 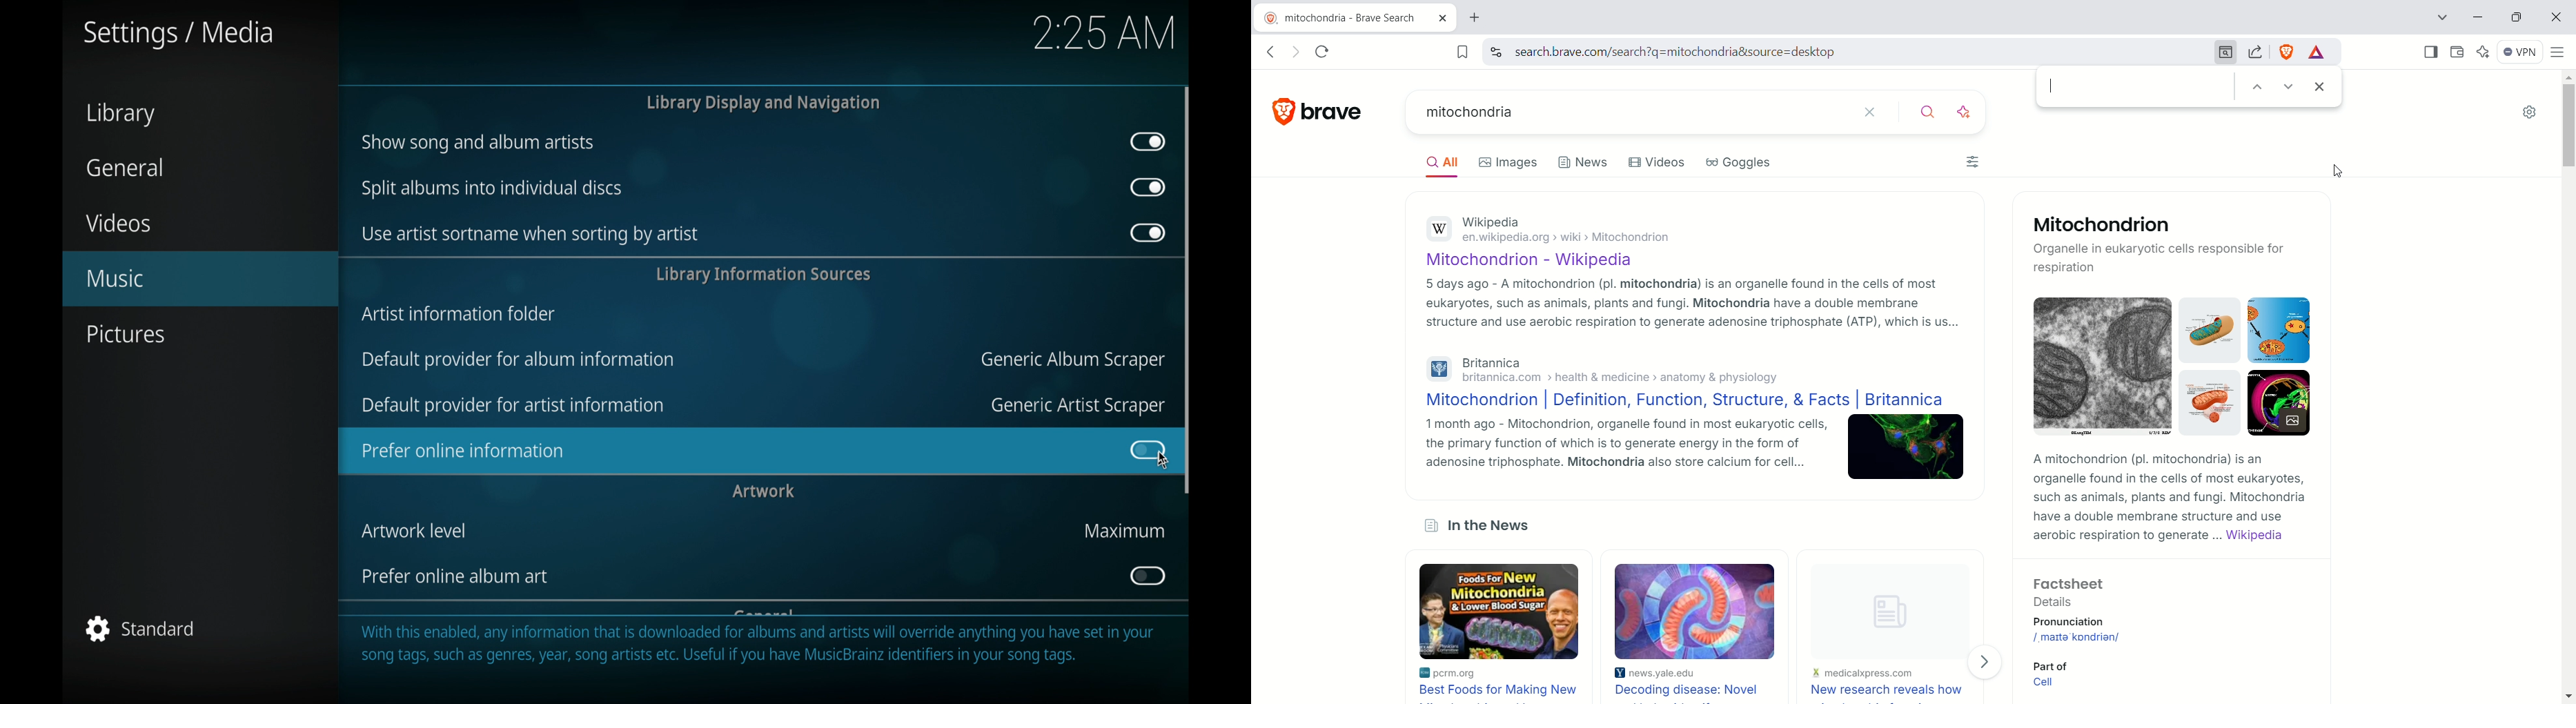 What do you see at coordinates (1486, 17) in the screenshot?
I see `new tab` at bounding box center [1486, 17].